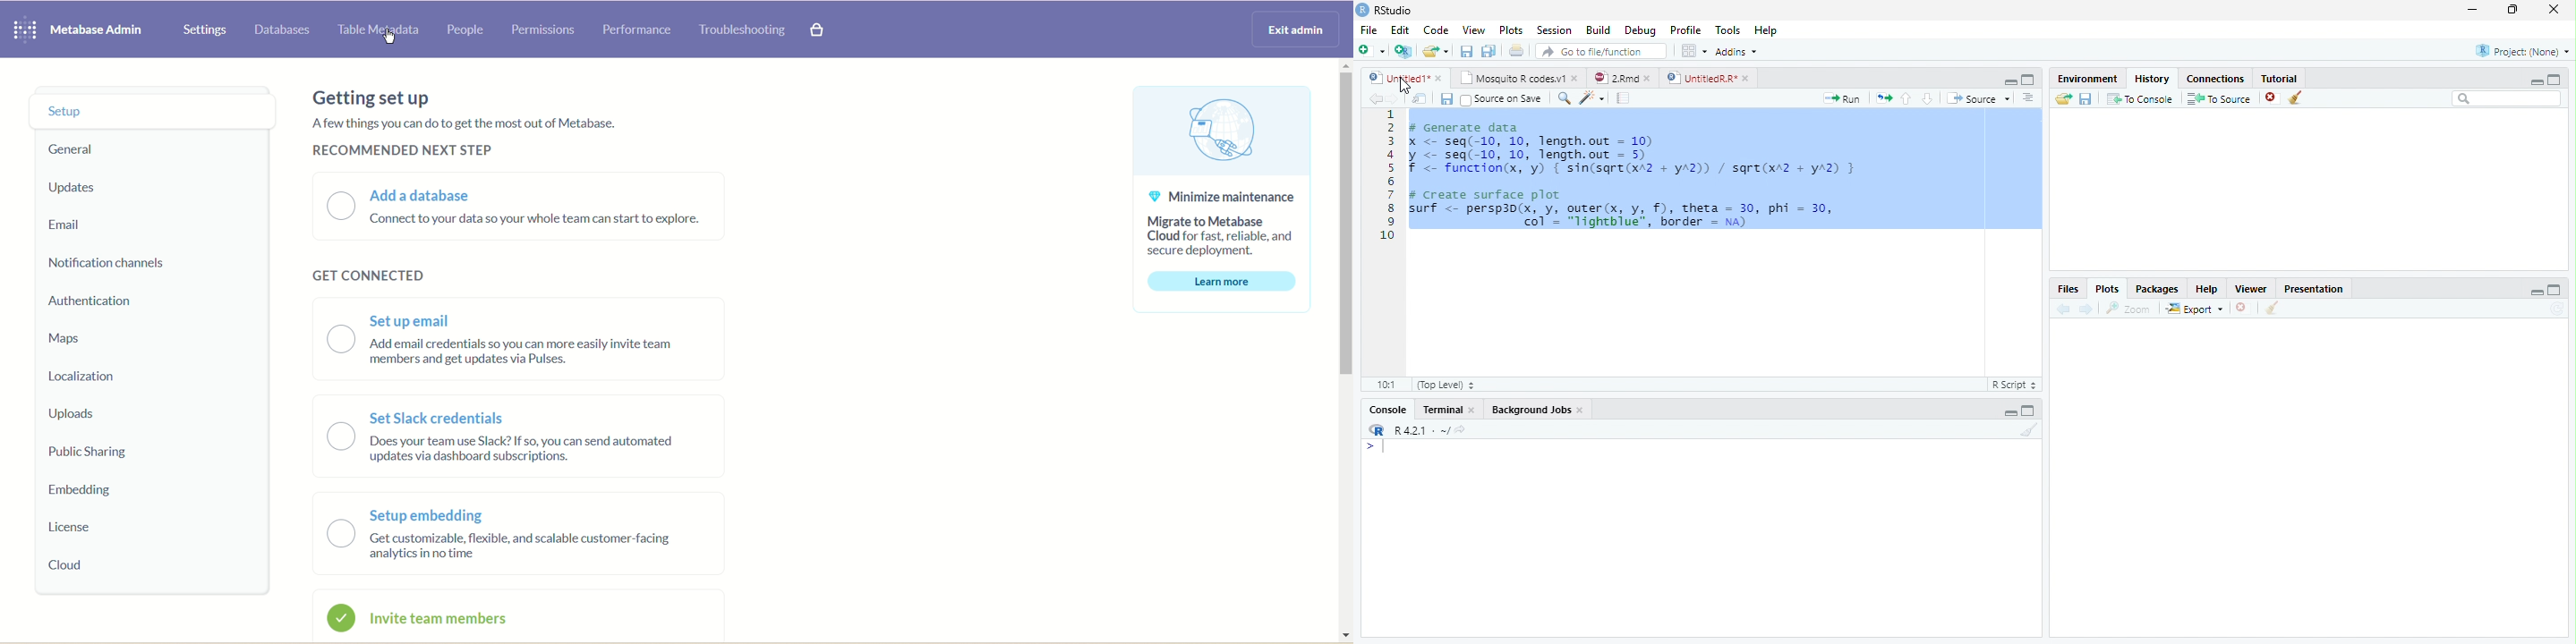 This screenshot has height=644, width=2576. What do you see at coordinates (2030, 429) in the screenshot?
I see `Clear console` at bounding box center [2030, 429].